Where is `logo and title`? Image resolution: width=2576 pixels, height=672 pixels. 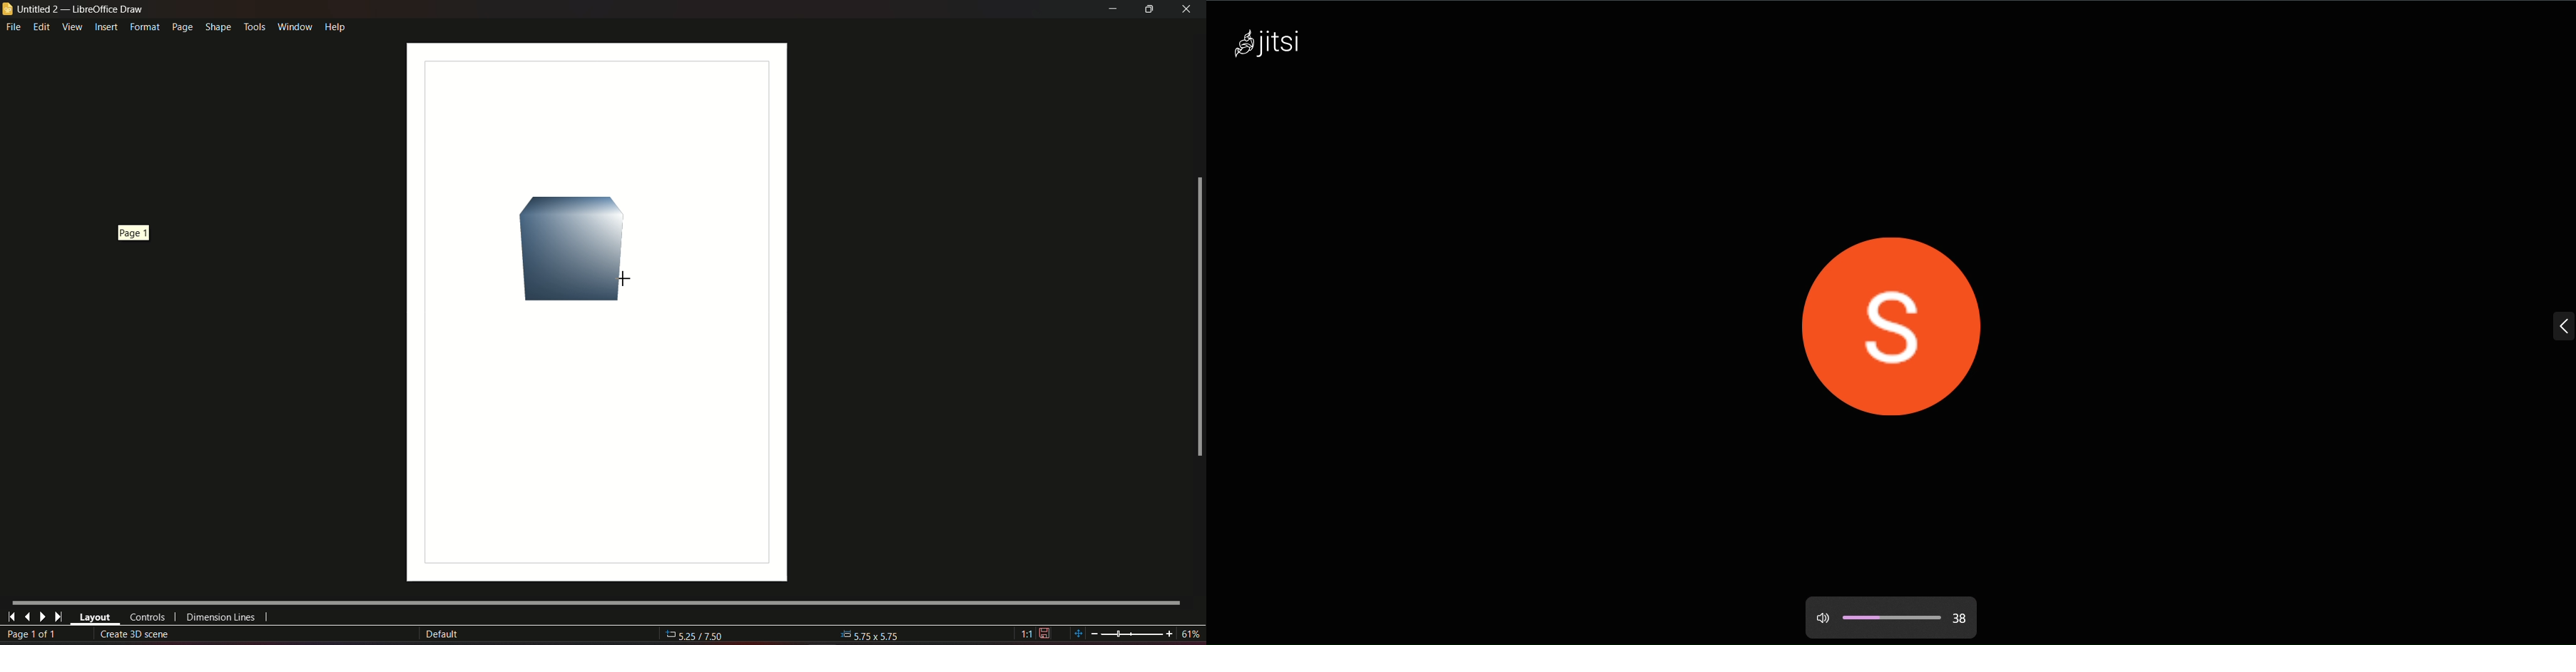
logo and title is located at coordinates (74, 9).